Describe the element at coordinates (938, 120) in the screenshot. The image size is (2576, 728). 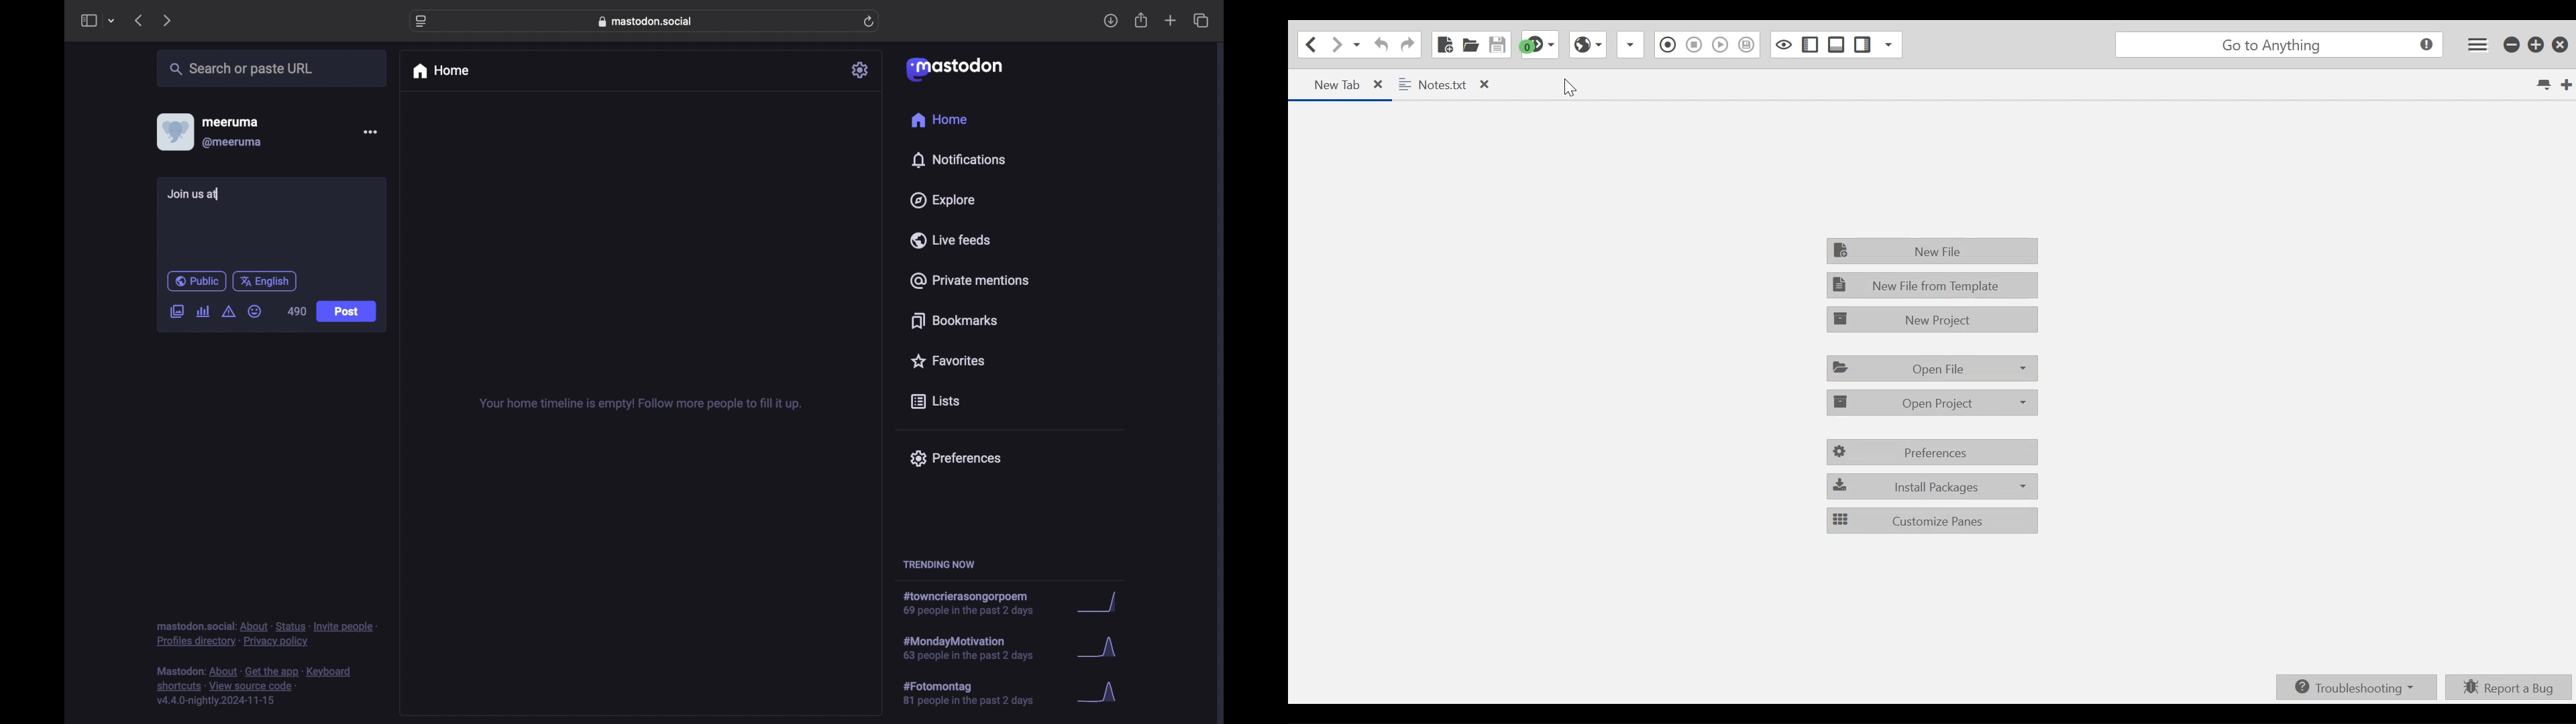
I see `home` at that location.